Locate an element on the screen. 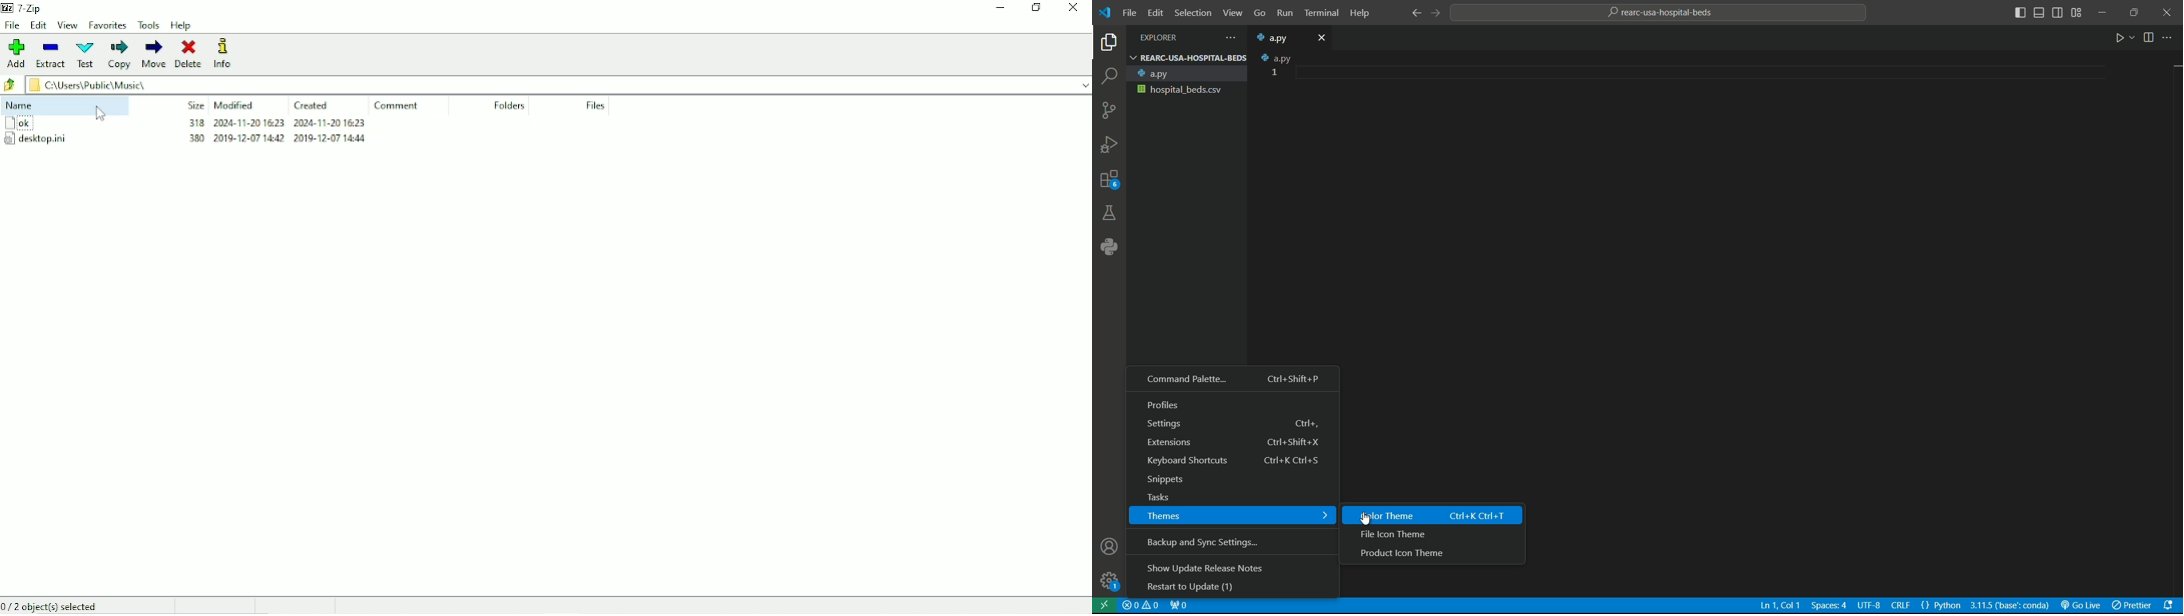 This screenshot has height=616, width=2184. Extract is located at coordinates (47, 53).